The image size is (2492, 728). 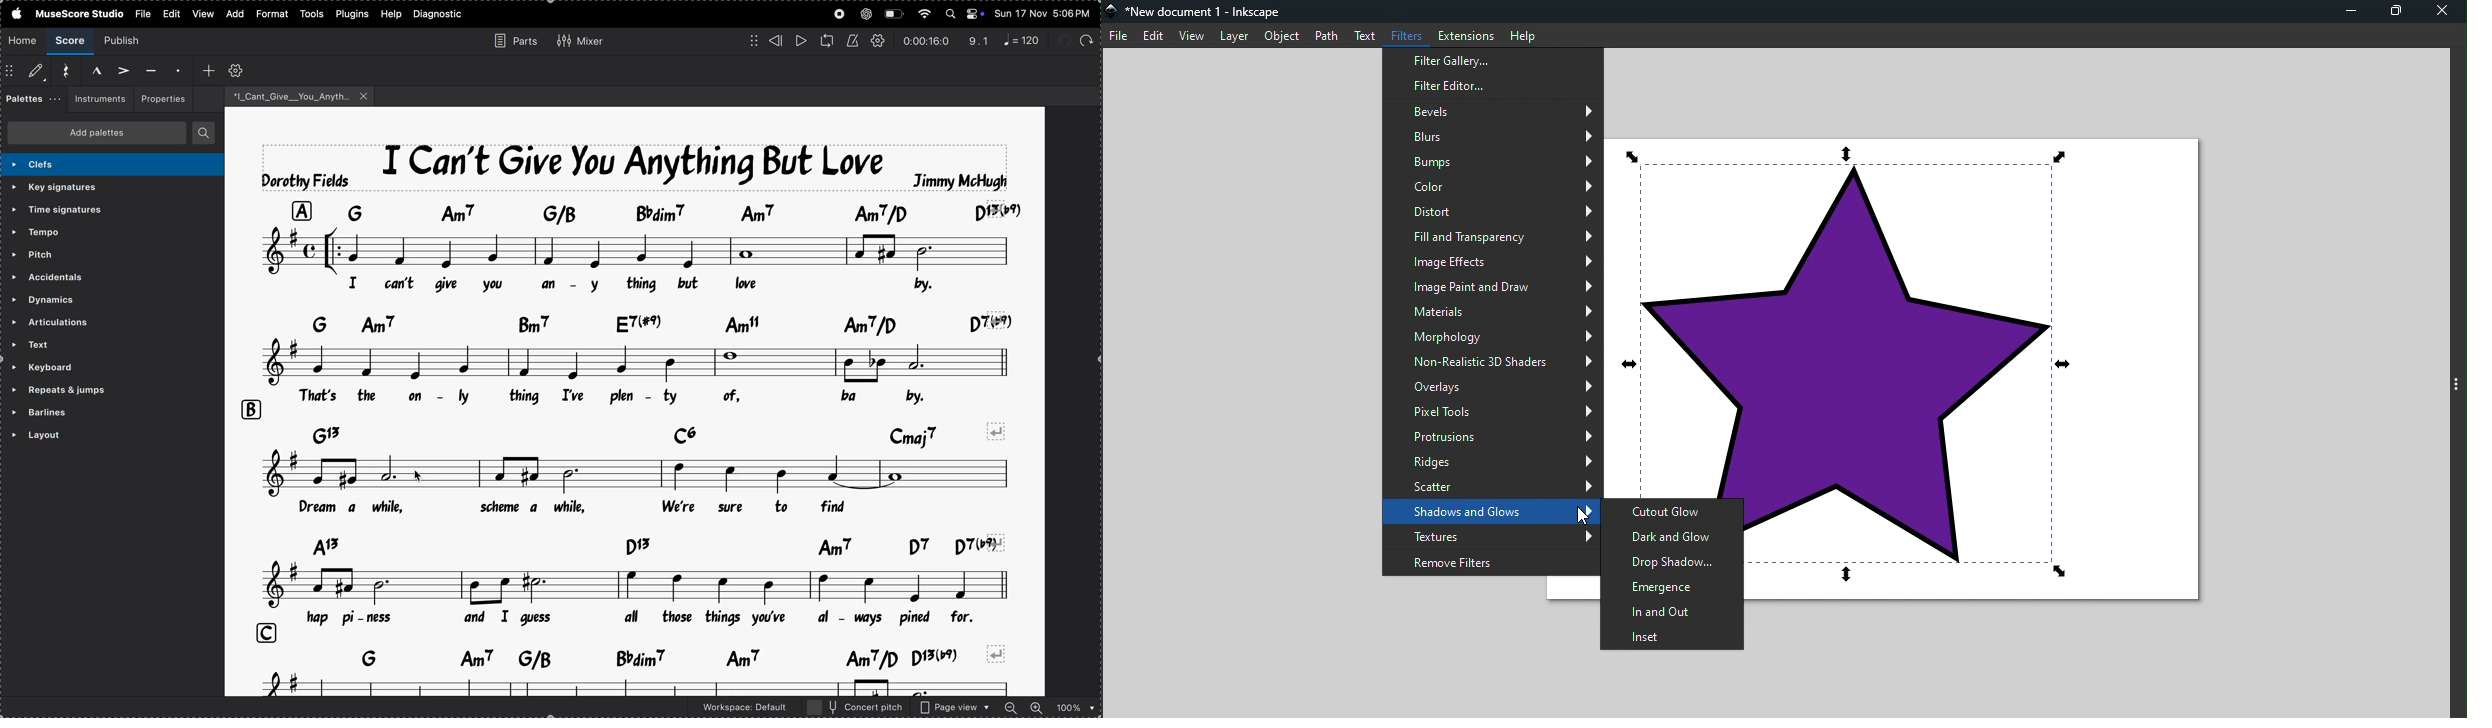 I want to click on home, so click(x=23, y=40).